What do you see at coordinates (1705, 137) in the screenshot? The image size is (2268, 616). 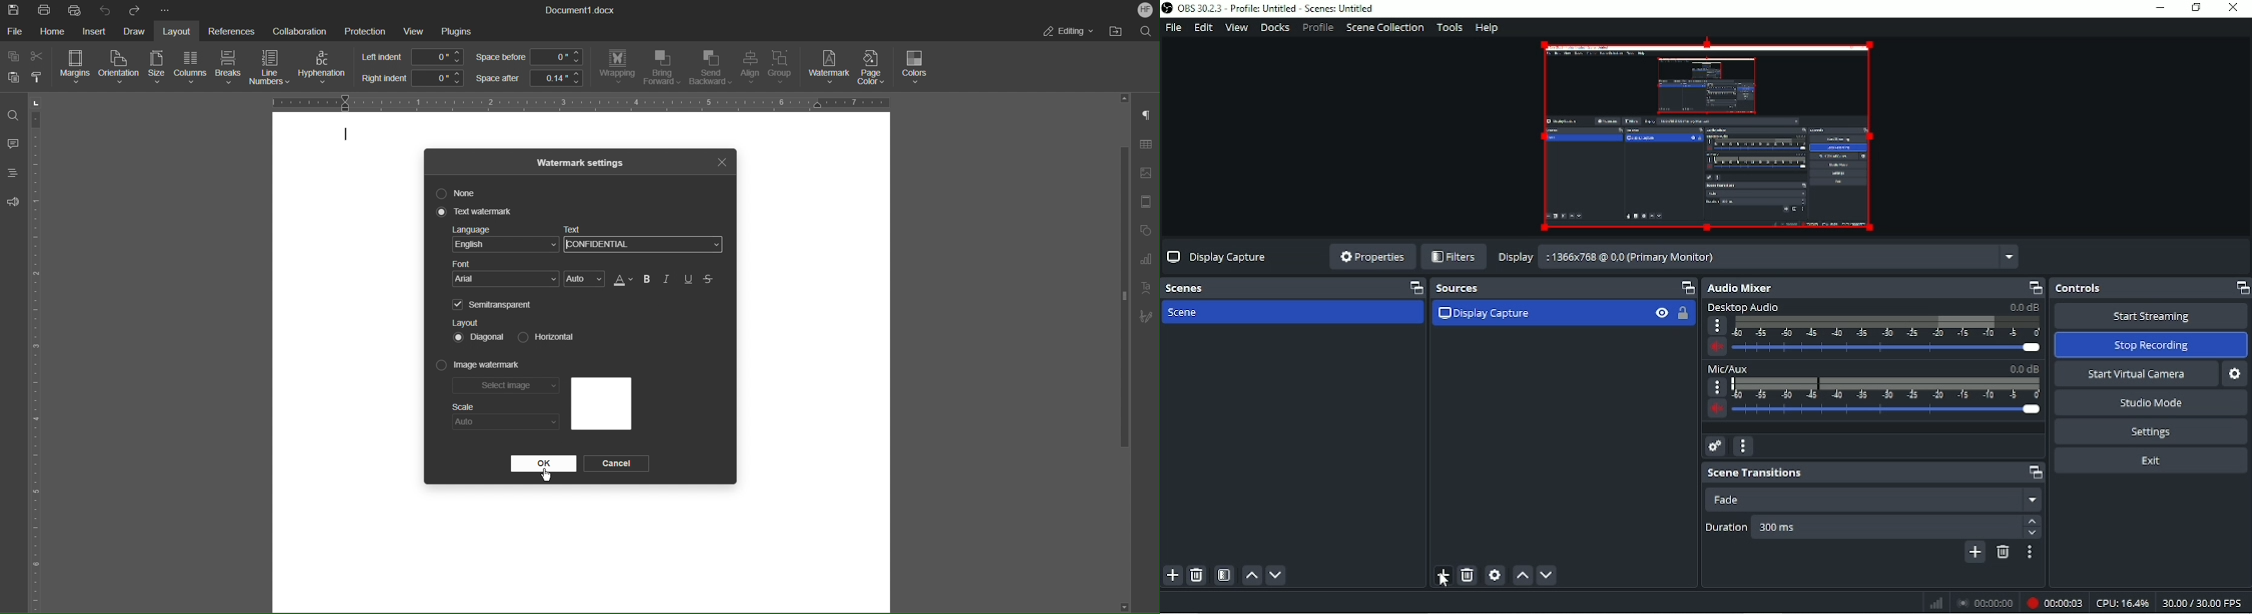 I see `Video Preview` at bounding box center [1705, 137].